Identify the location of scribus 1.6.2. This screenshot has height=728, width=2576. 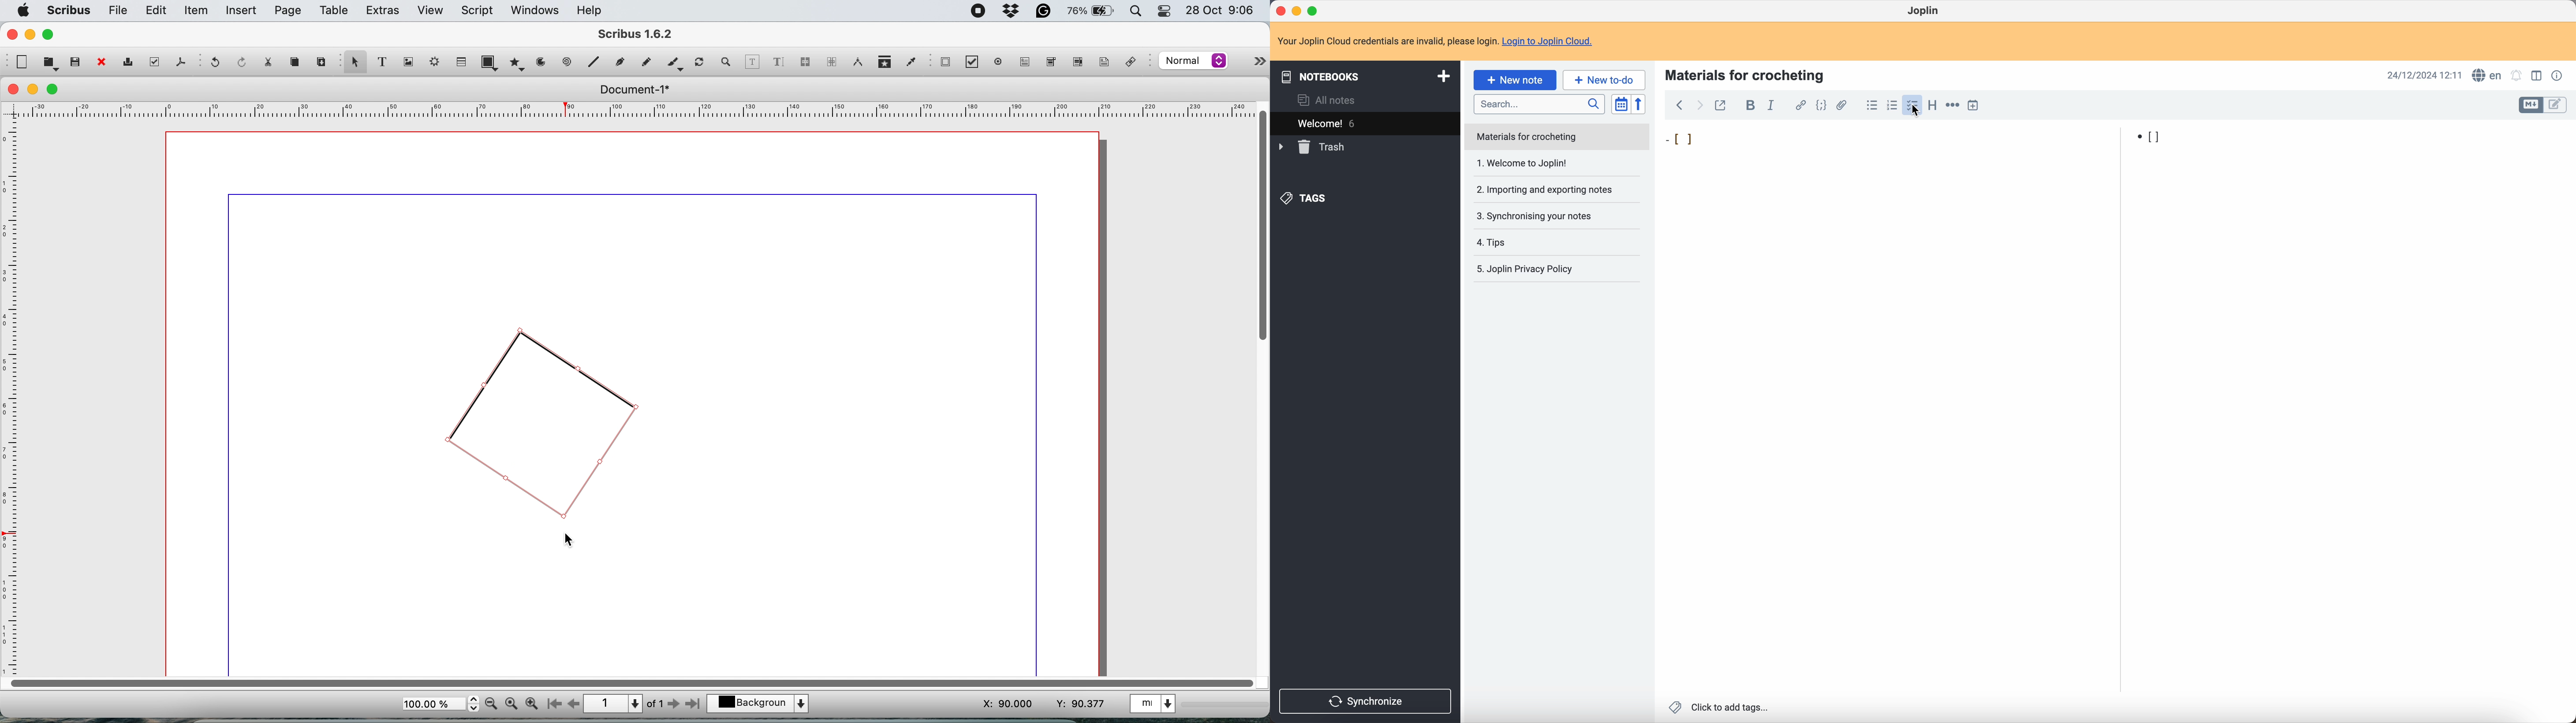
(646, 34).